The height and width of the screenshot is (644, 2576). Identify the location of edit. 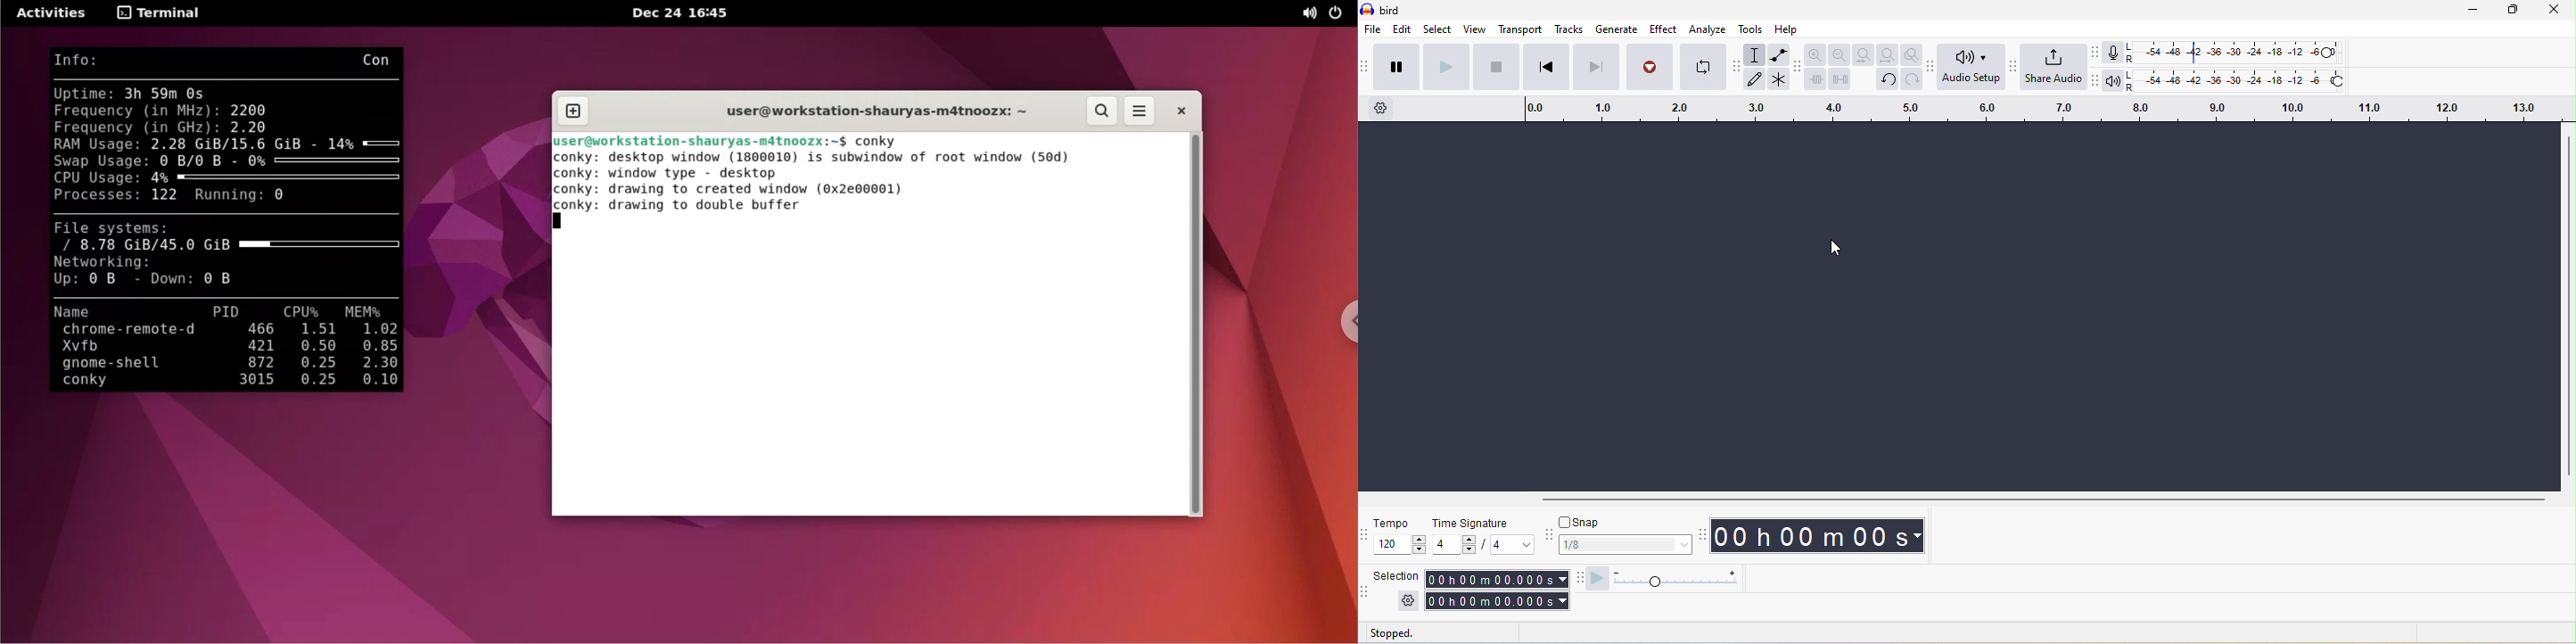
(1400, 30).